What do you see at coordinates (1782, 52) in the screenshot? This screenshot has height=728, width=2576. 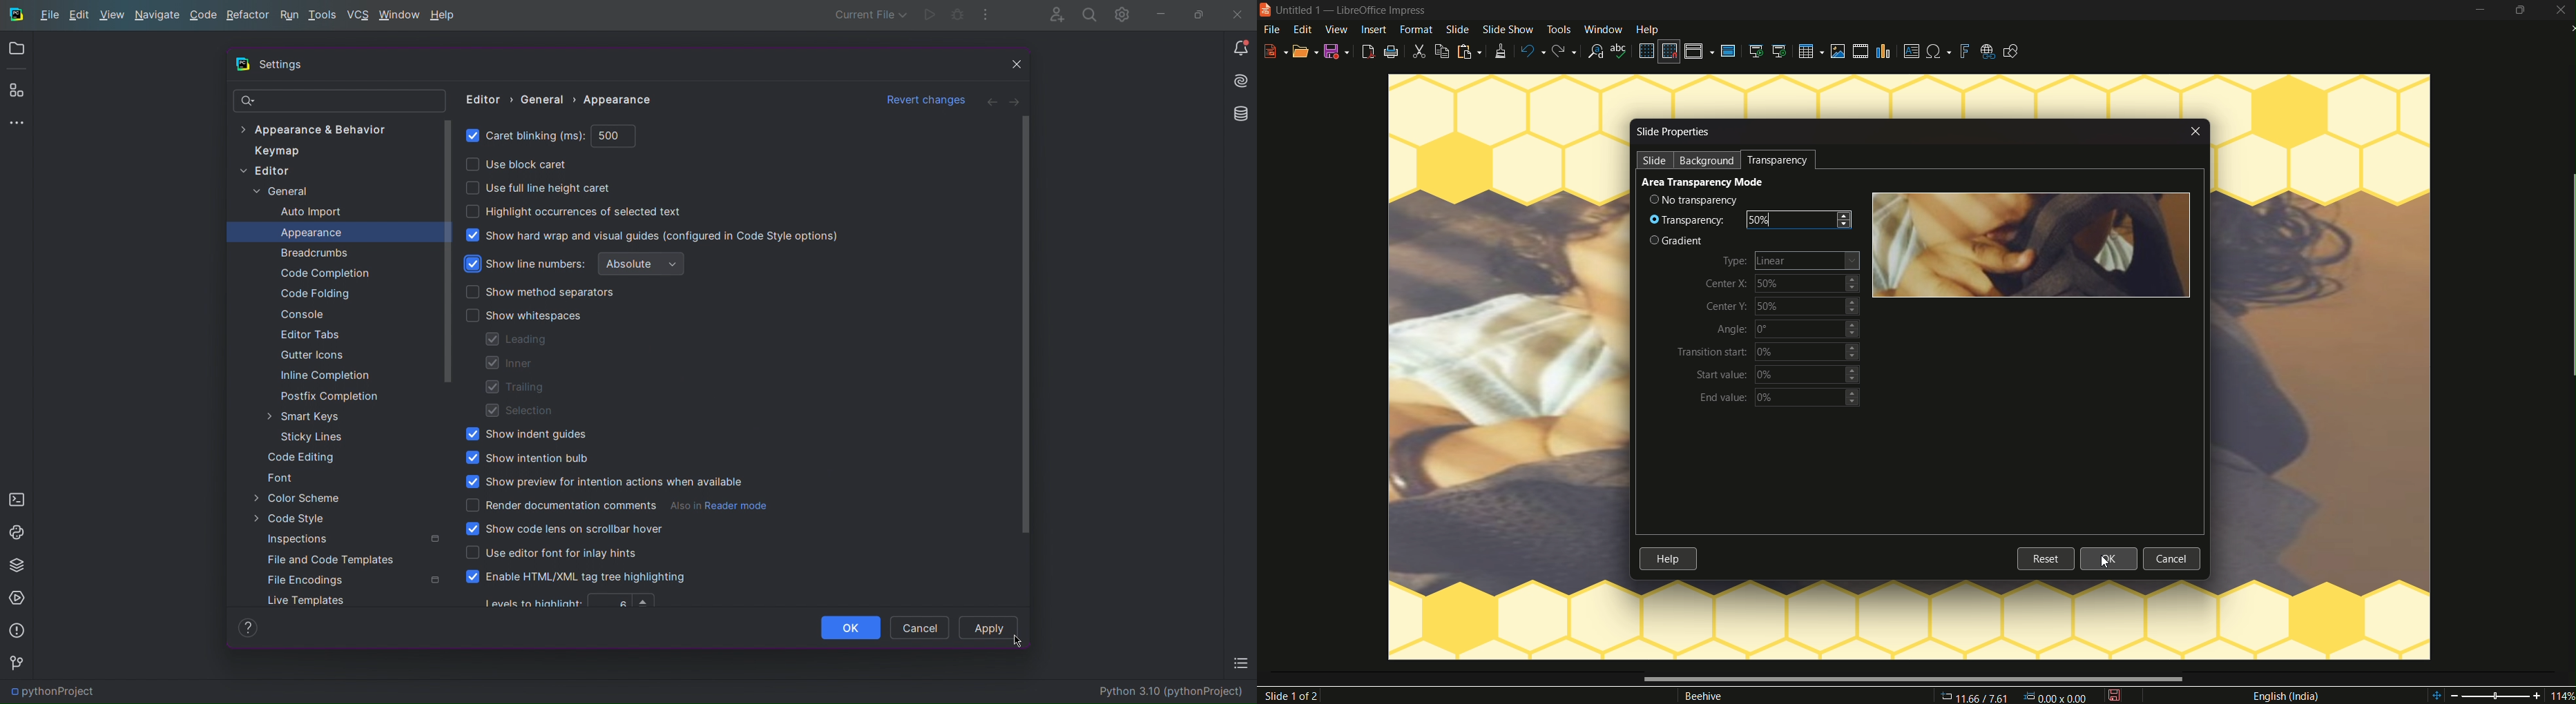 I see `start from the current slide` at bounding box center [1782, 52].